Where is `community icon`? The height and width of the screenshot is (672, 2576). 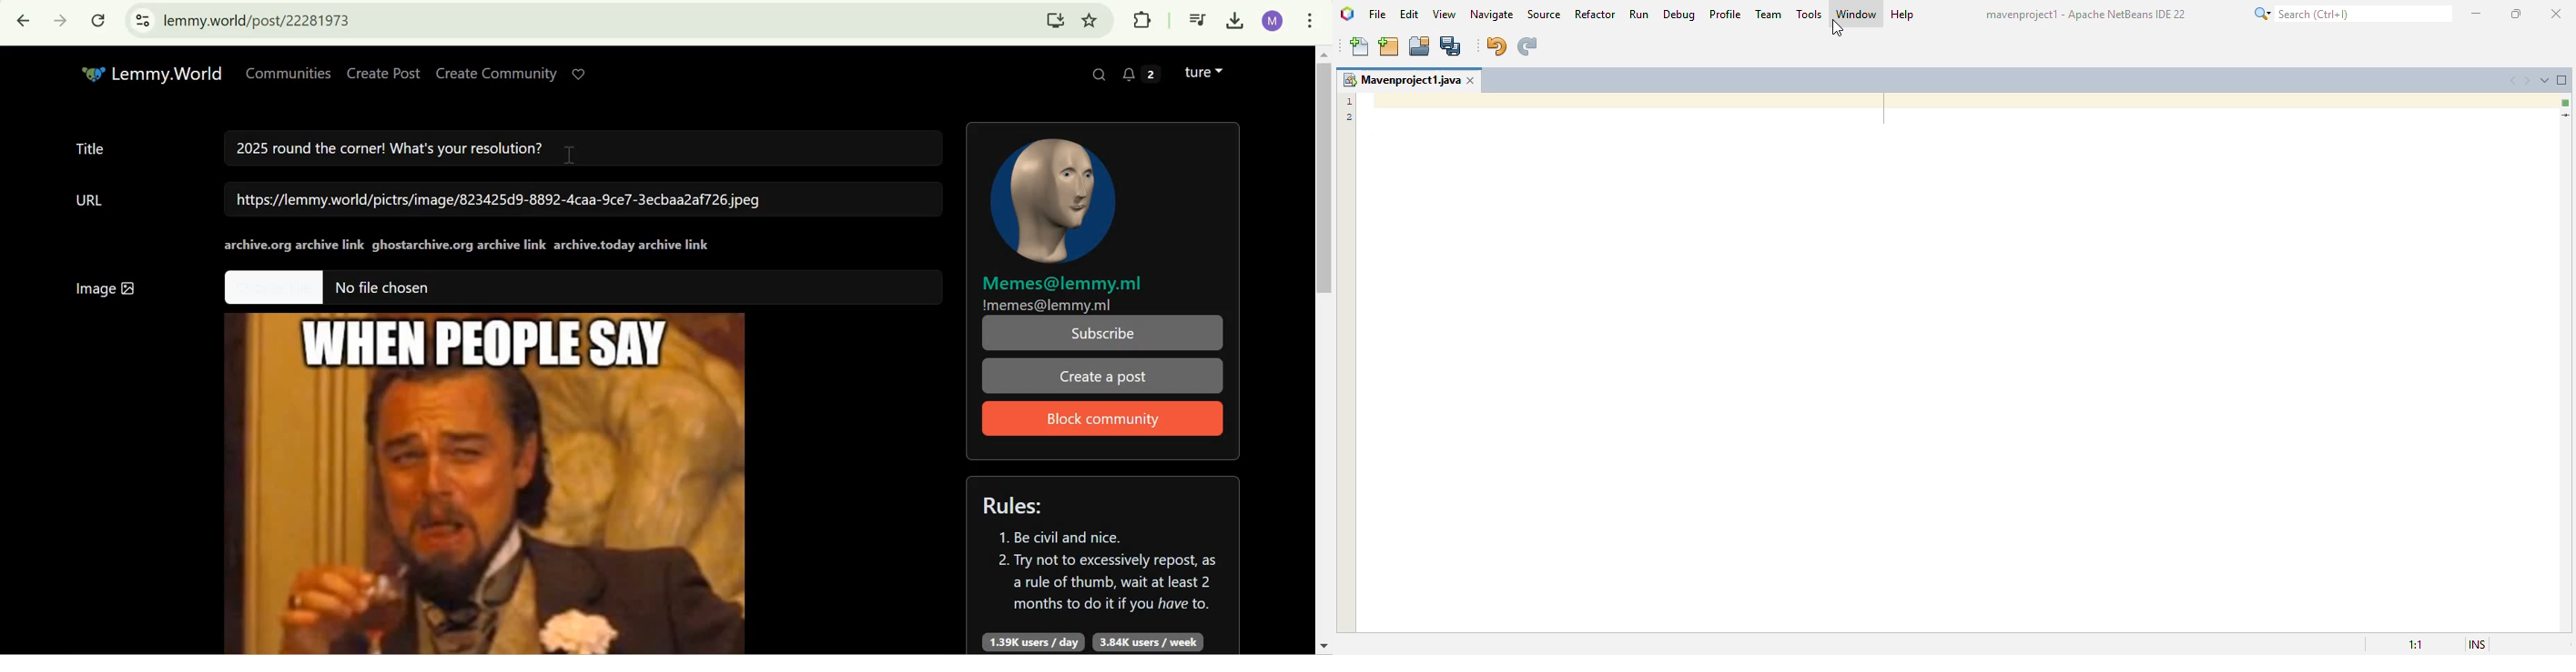 community icon is located at coordinates (1057, 198).